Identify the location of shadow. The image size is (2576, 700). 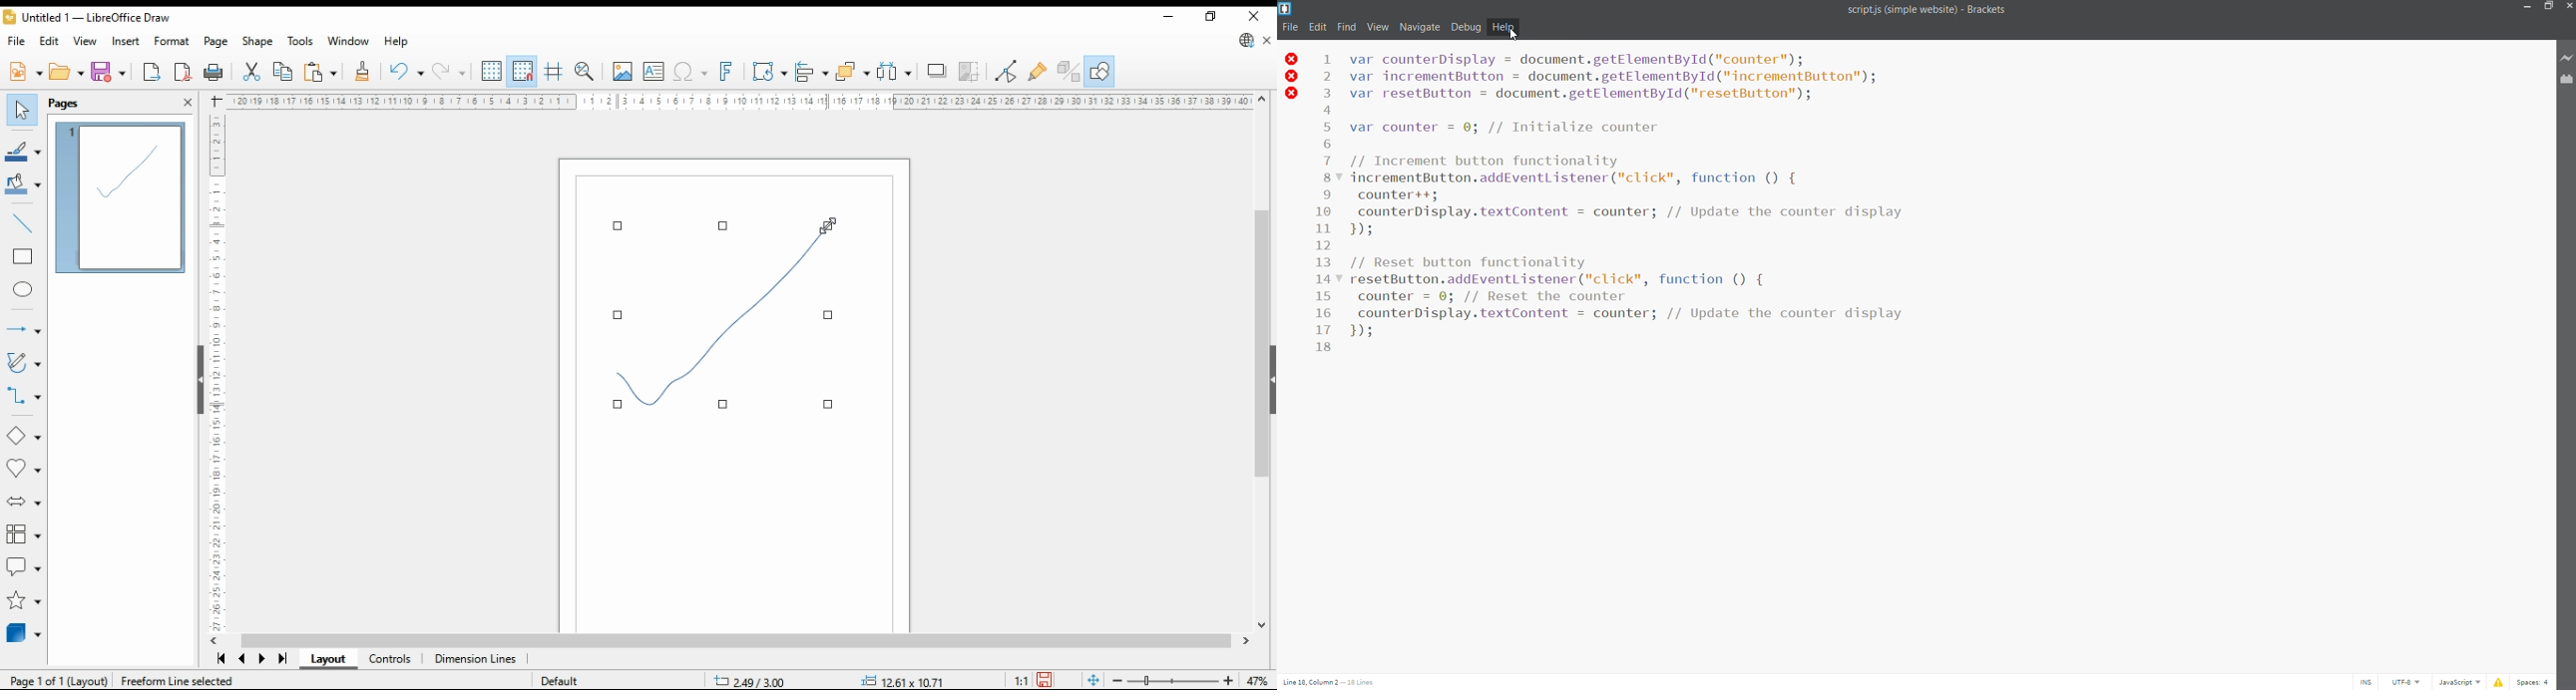
(935, 71).